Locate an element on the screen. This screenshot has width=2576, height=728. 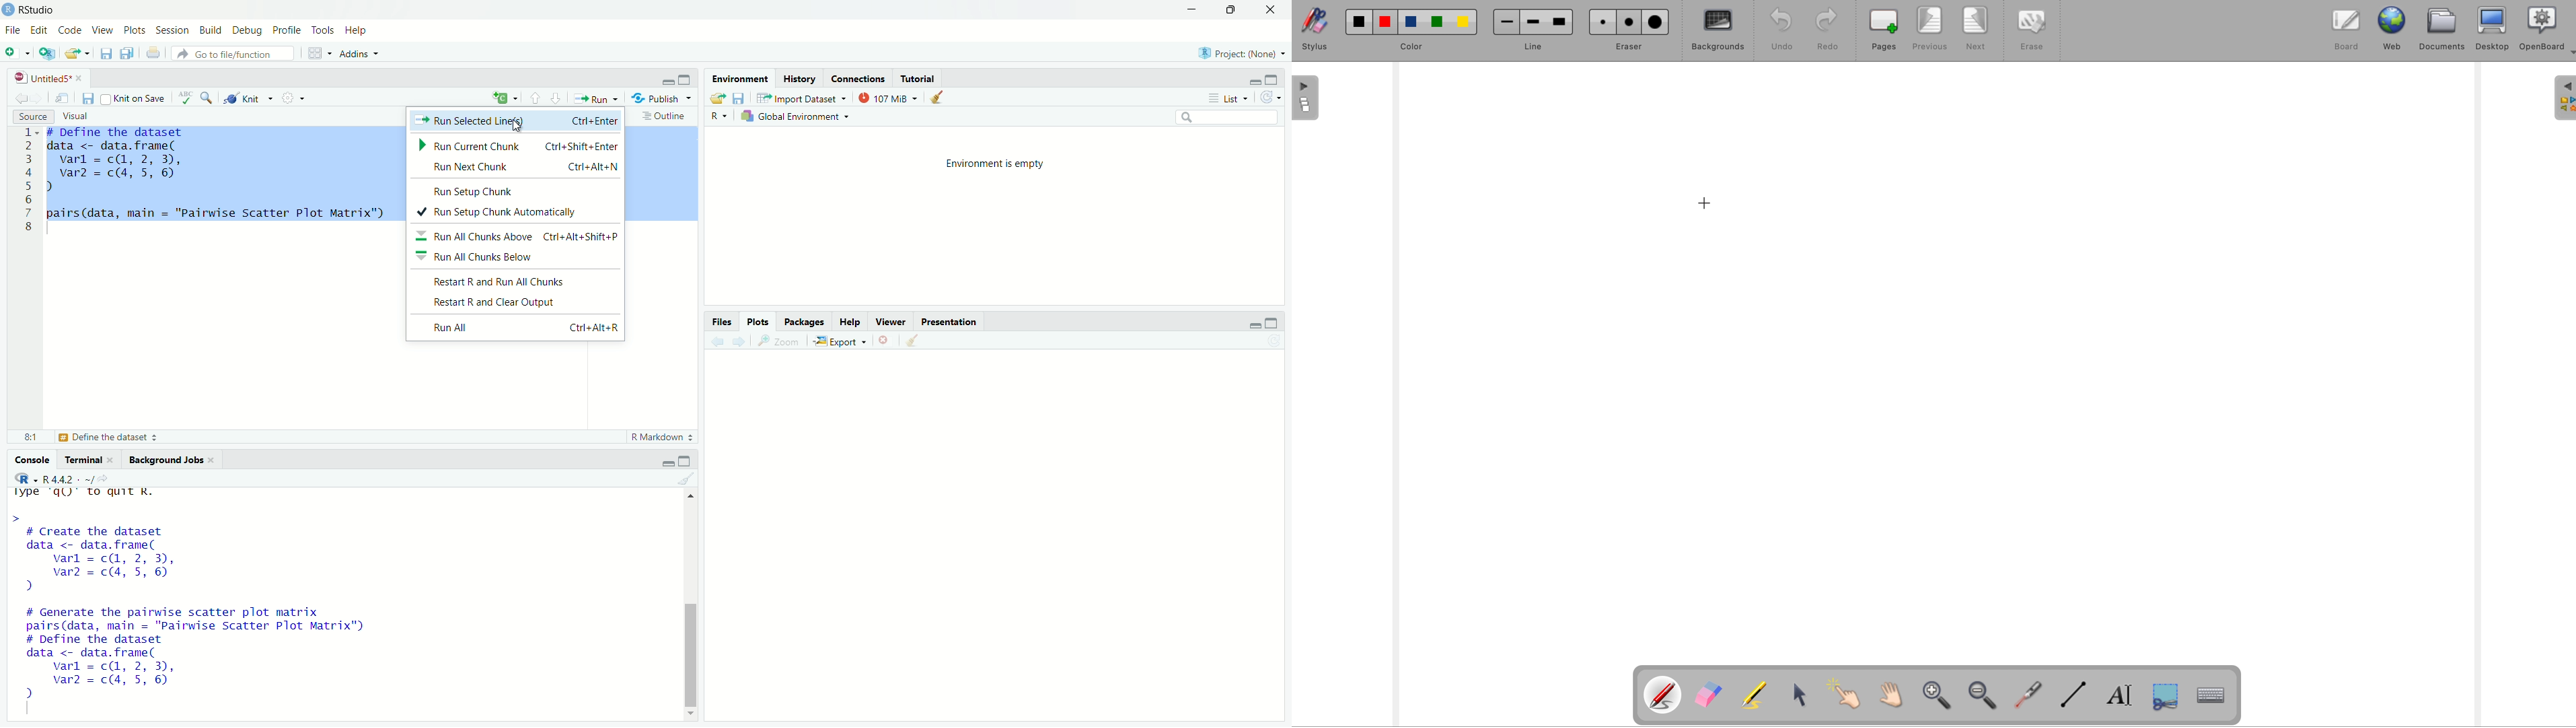
Project (Note) is located at coordinates (1242, 53).